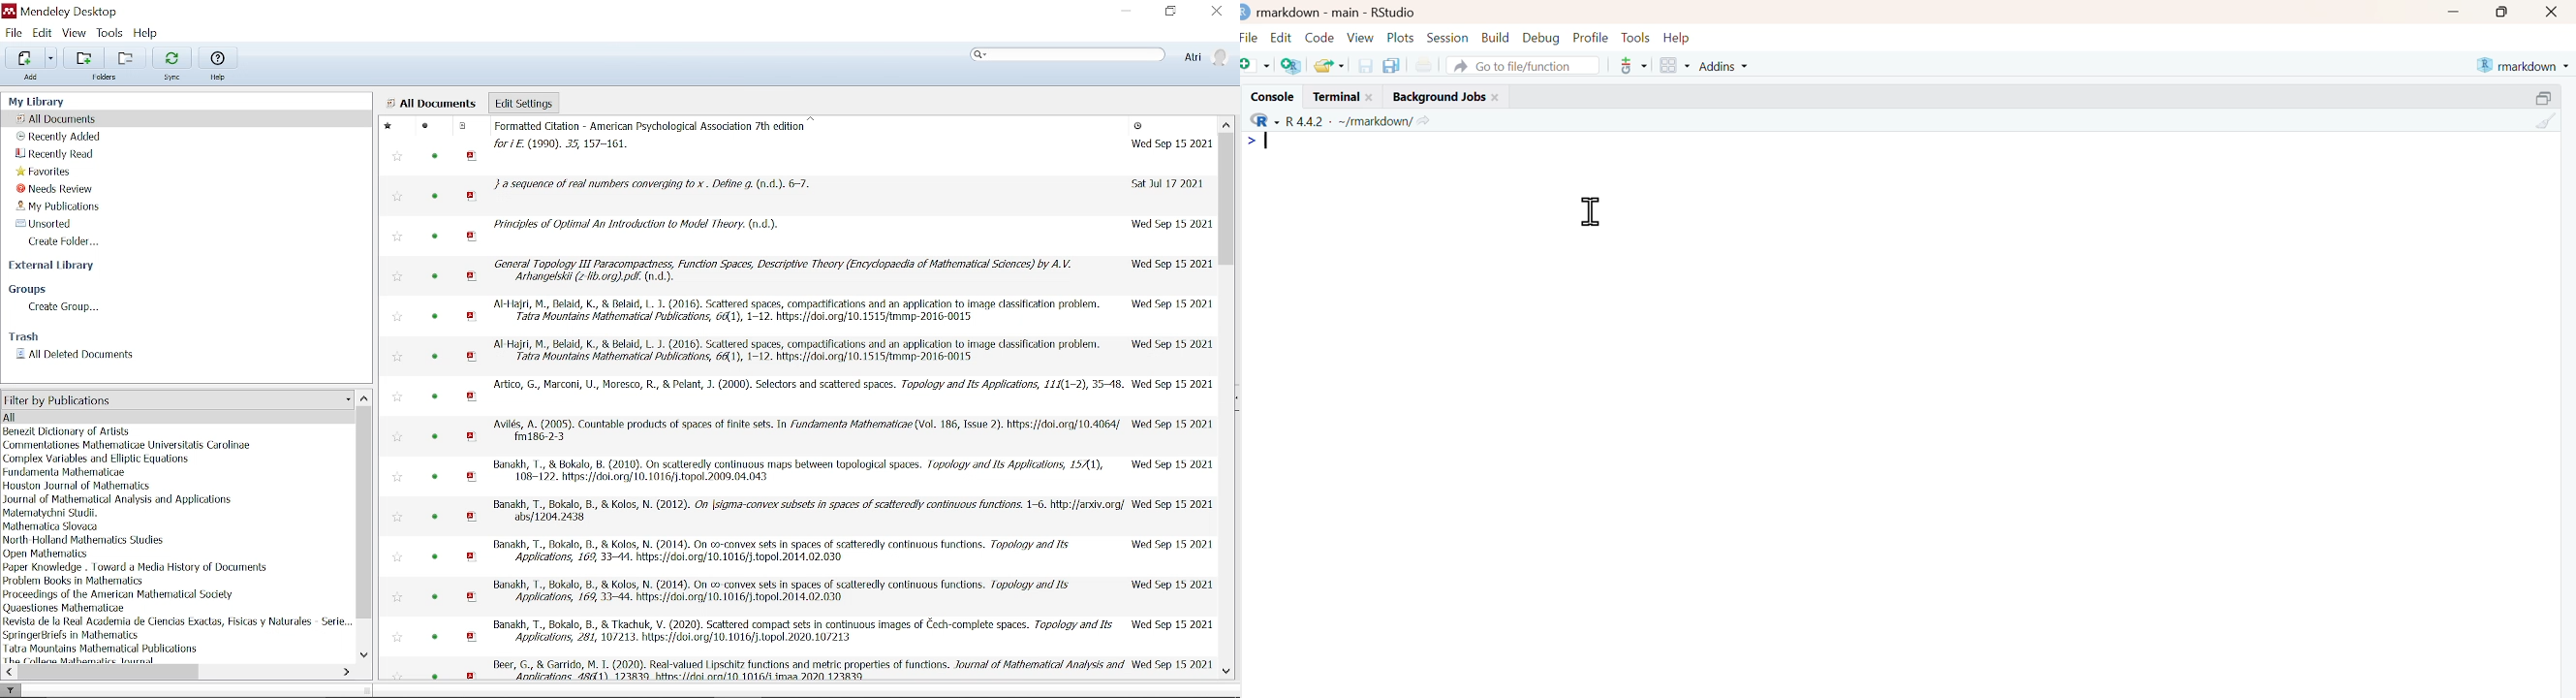 The image size is (2576, 700). Describe the element at coordinates (167, 418) in the screenshot. I see `All` at that location.